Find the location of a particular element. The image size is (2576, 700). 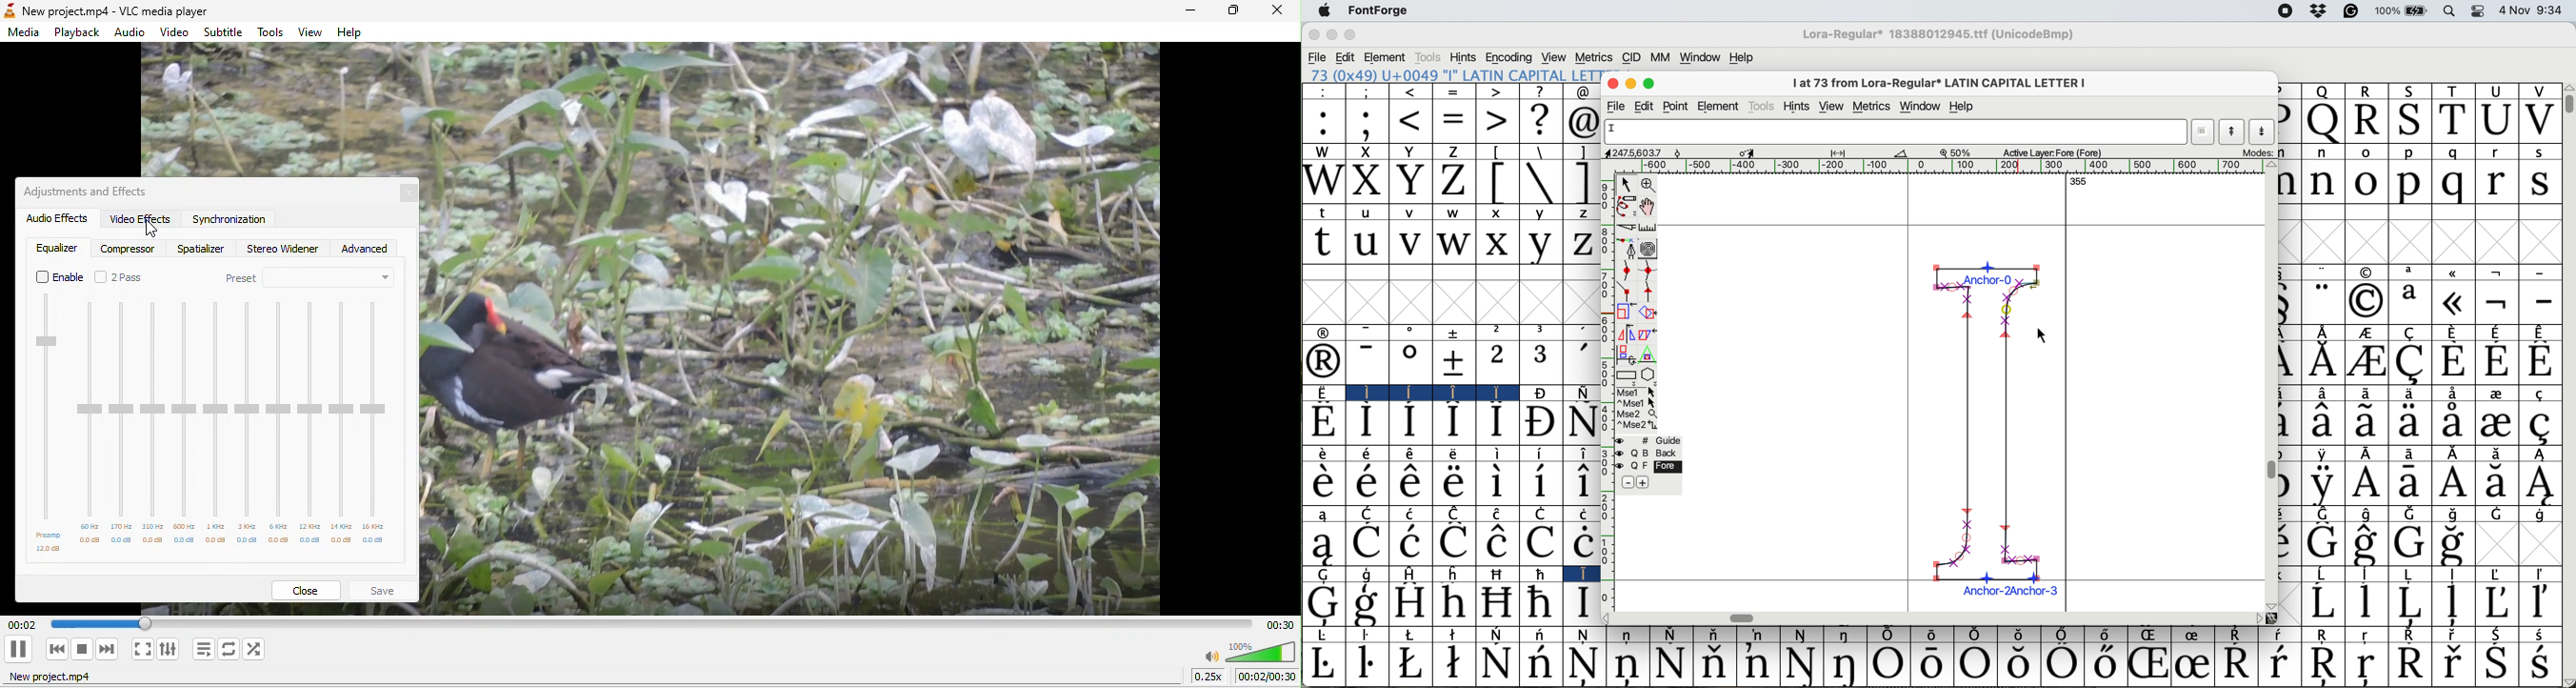

] is located at coordinates (1583, 152).